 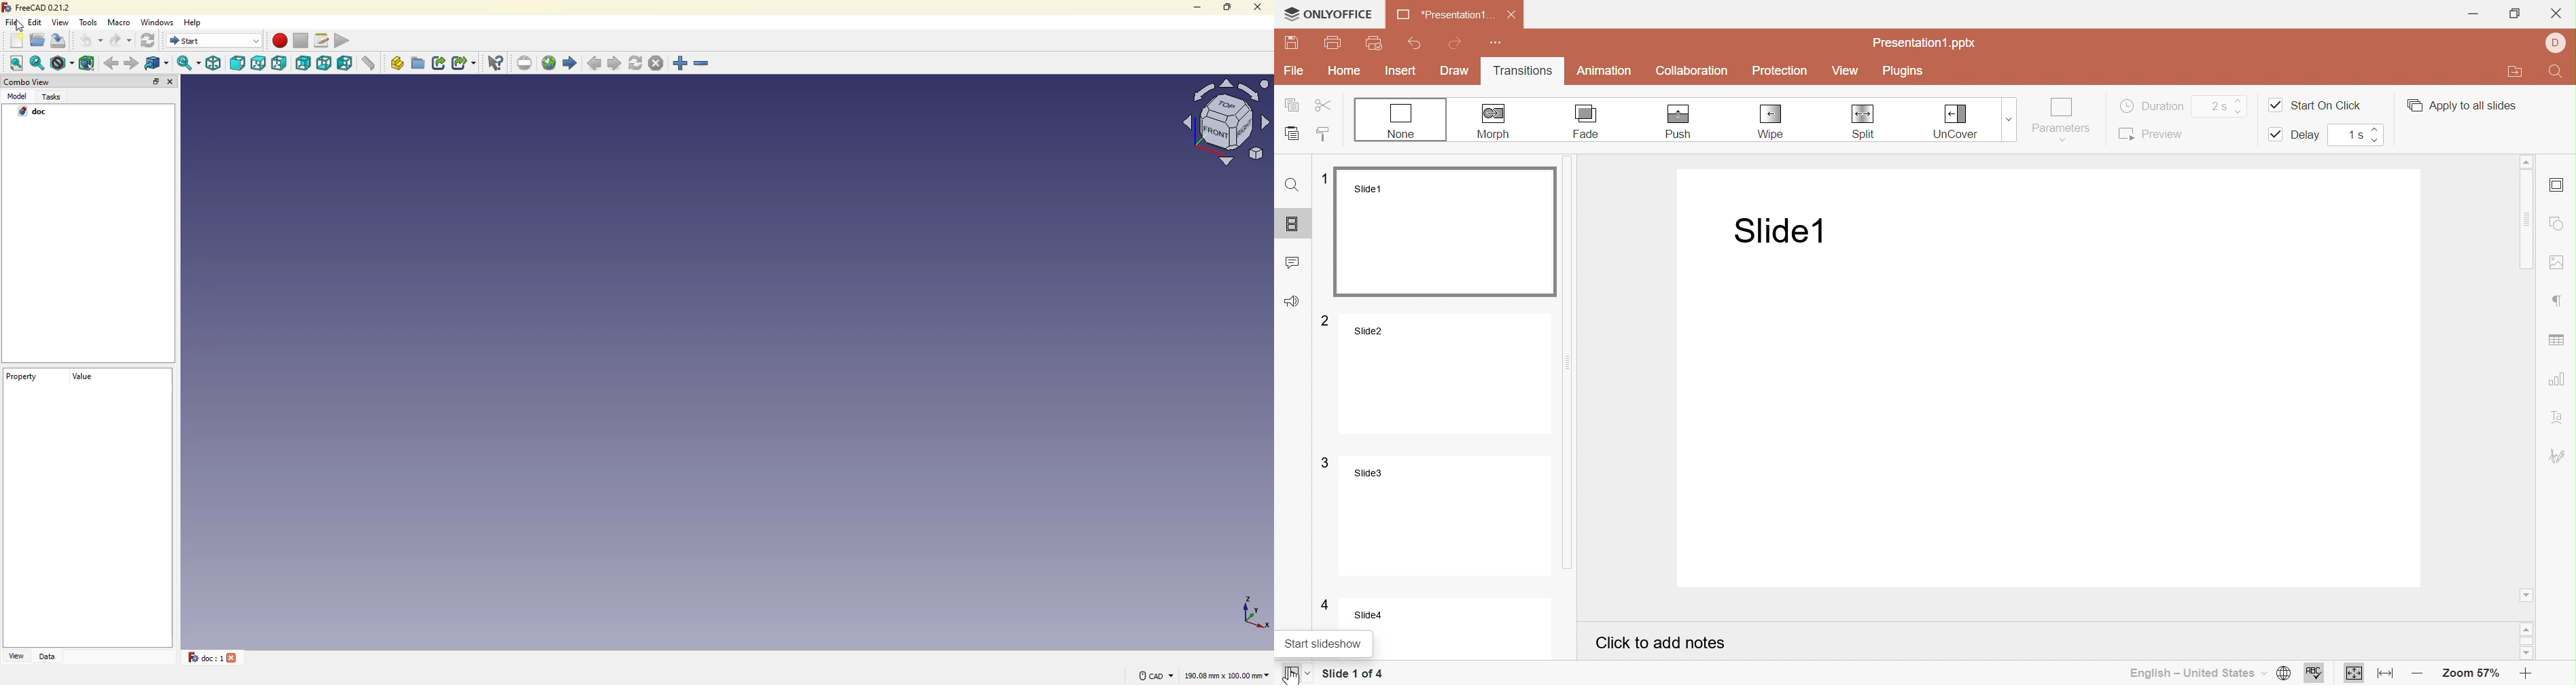 I want to click on Fit to width, so click(x=2387, y=675).